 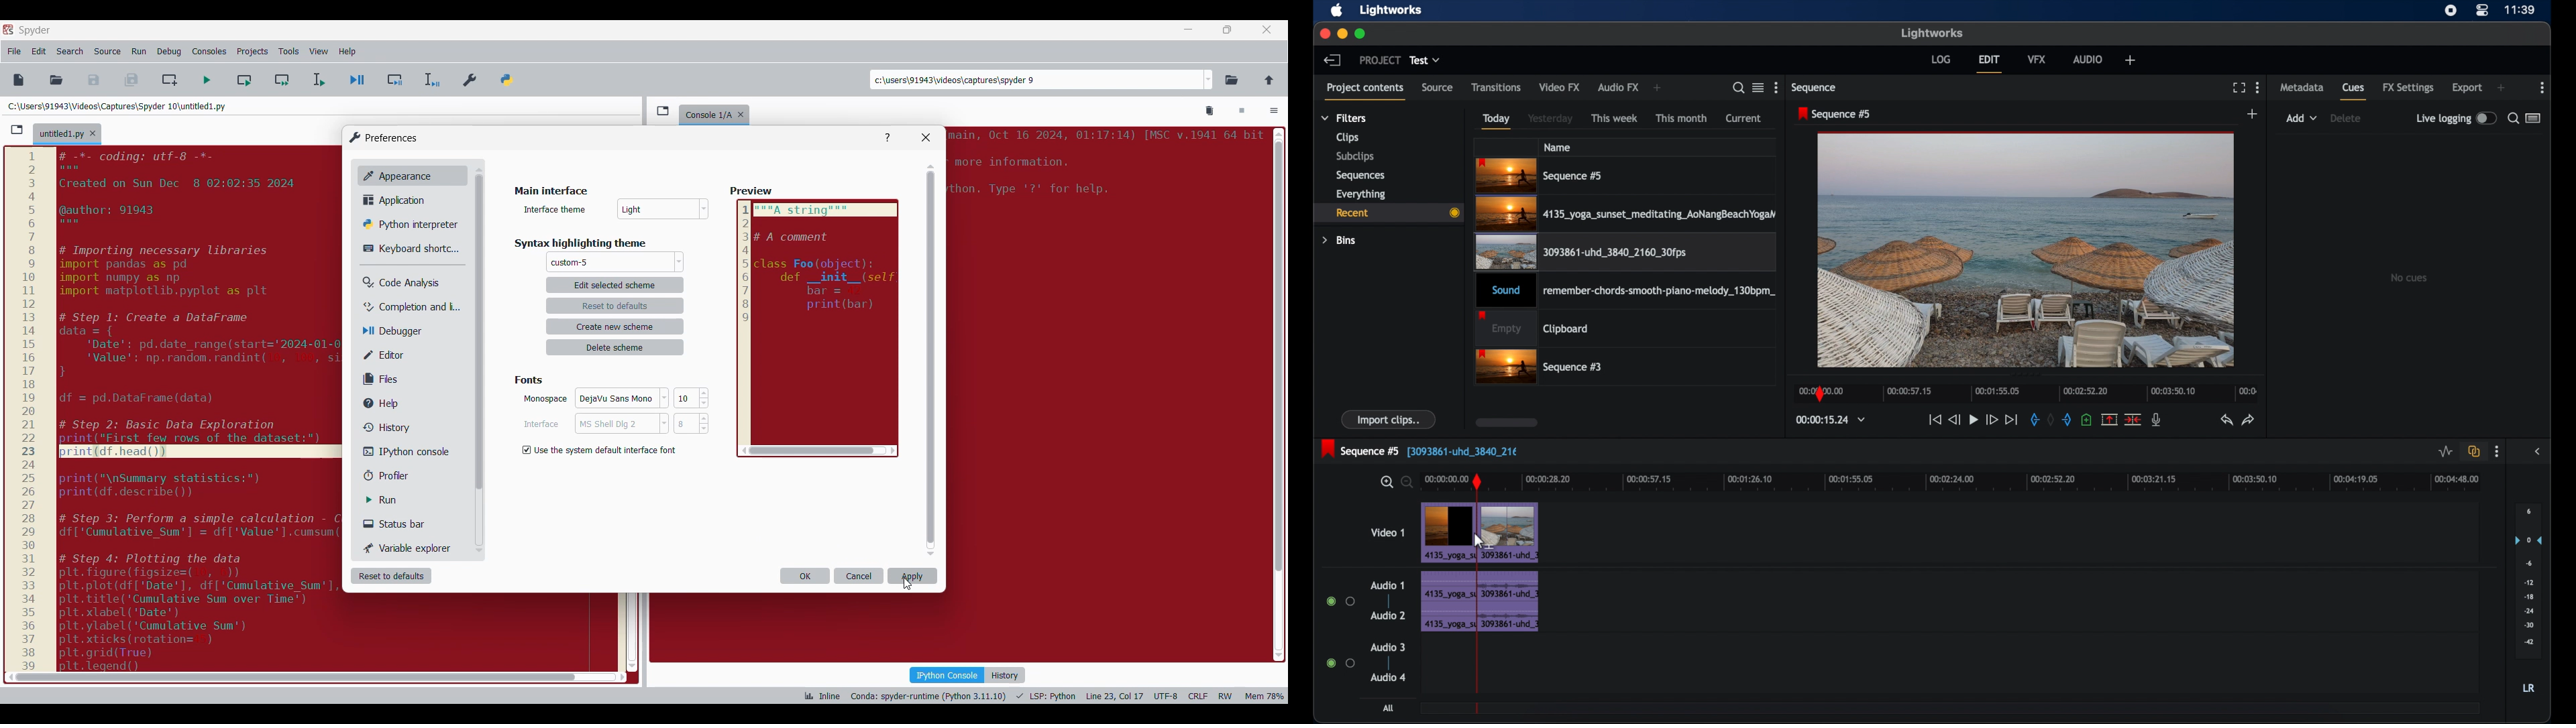 I want to click on cues, so click(x=2354, y=92).